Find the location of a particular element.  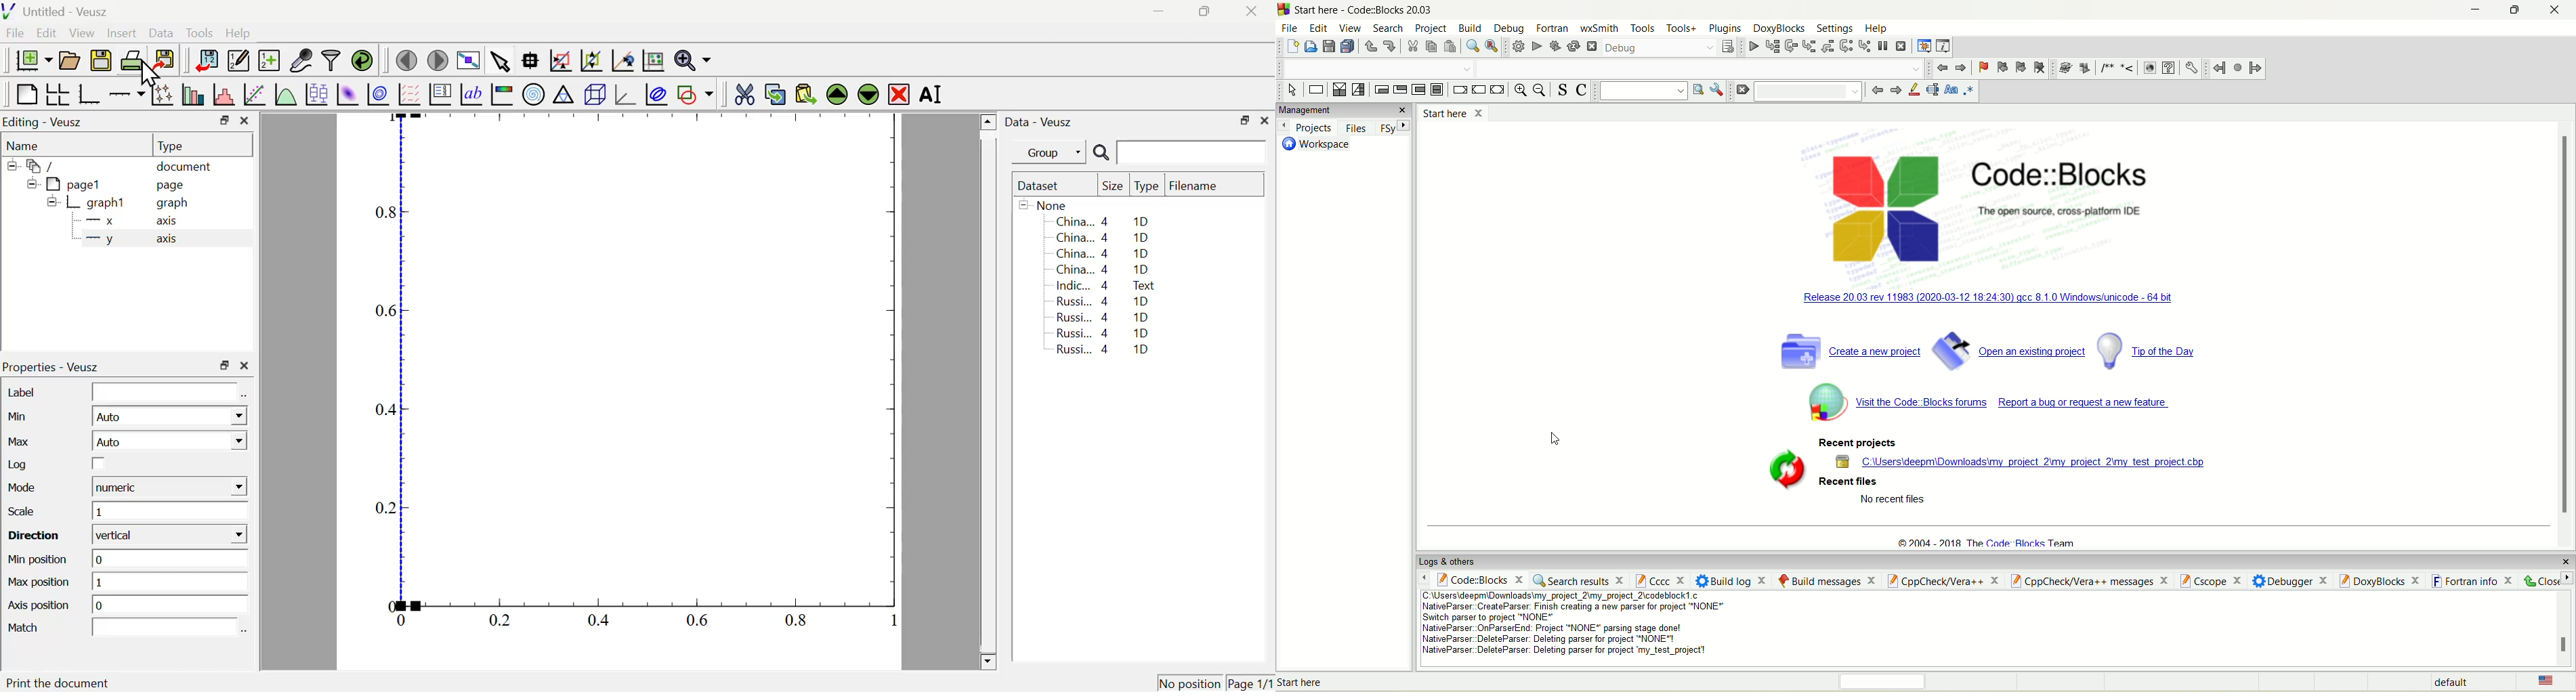

Tools is located at coordinates (199, 34).